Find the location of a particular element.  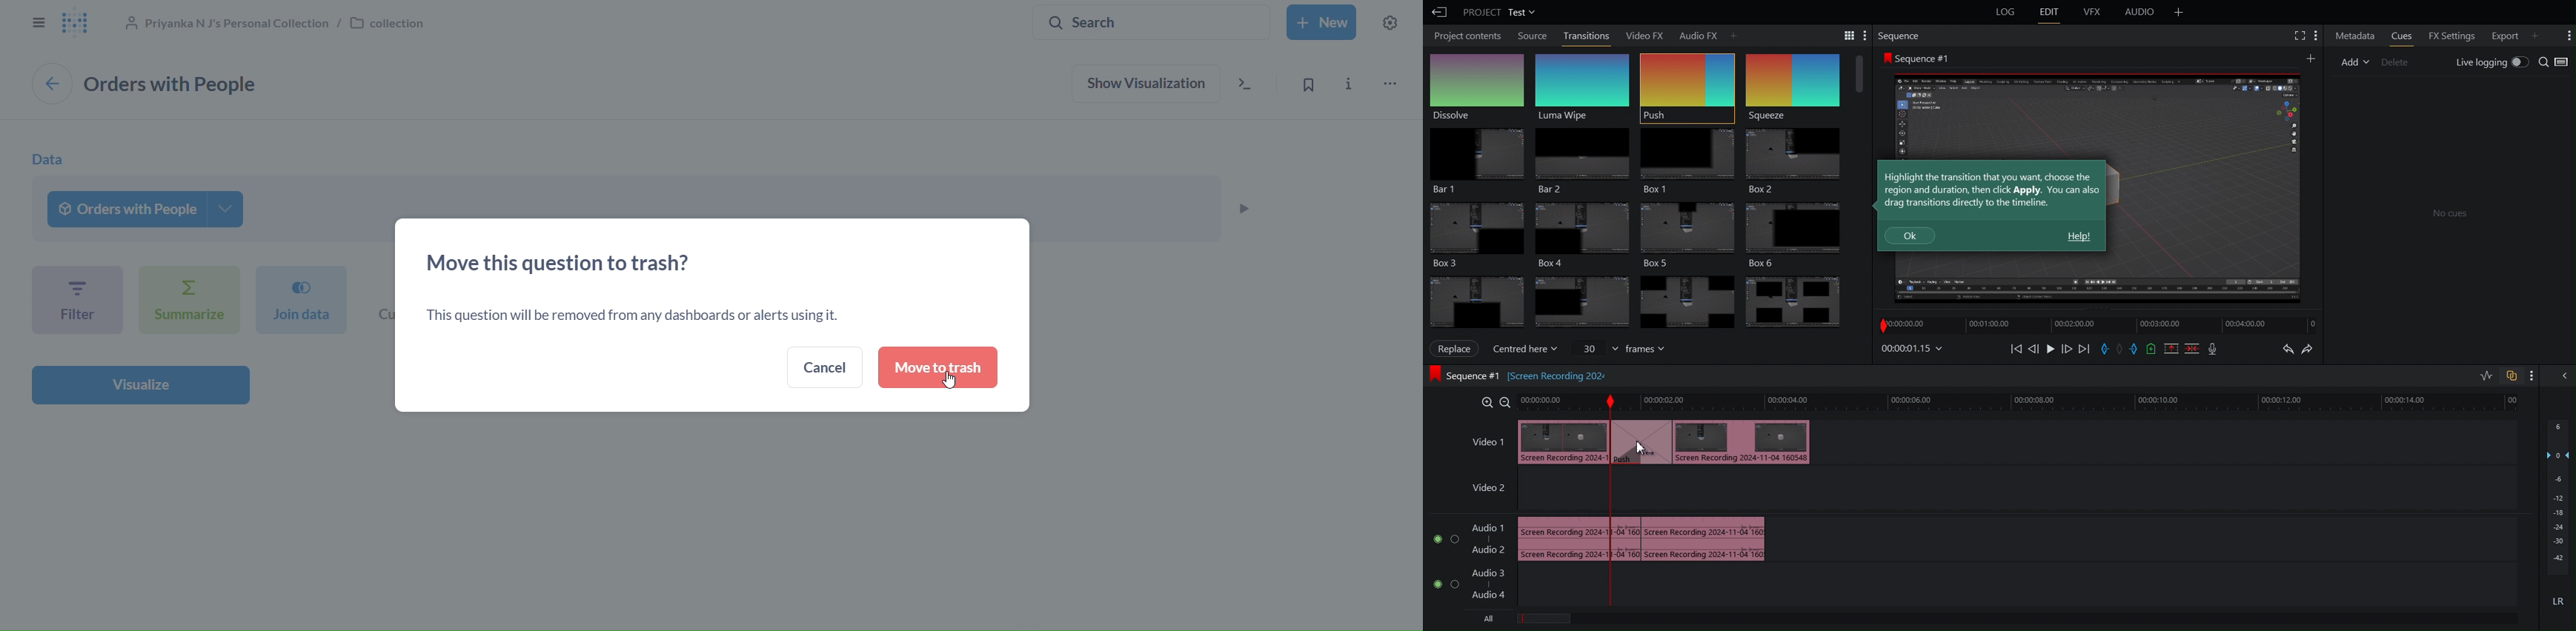

Audio Levels is located at coordinates (2559, 521).